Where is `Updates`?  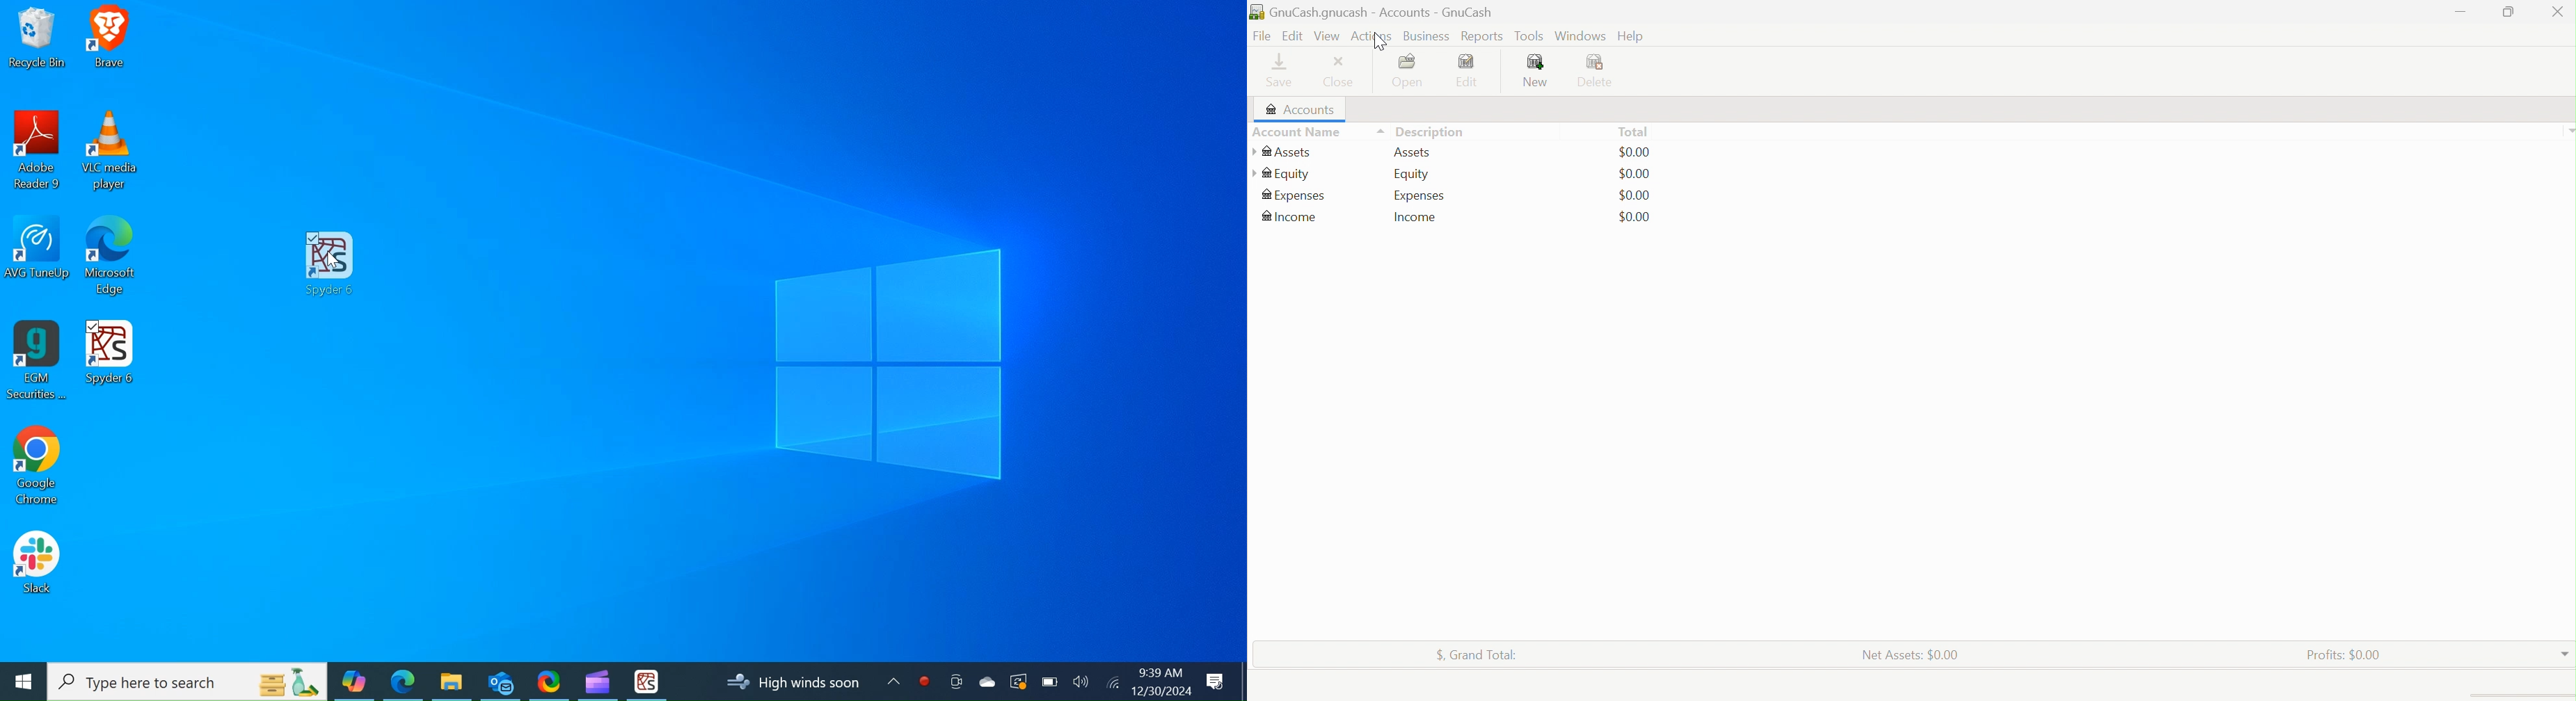
Updates is located at coordinates (792, 682).